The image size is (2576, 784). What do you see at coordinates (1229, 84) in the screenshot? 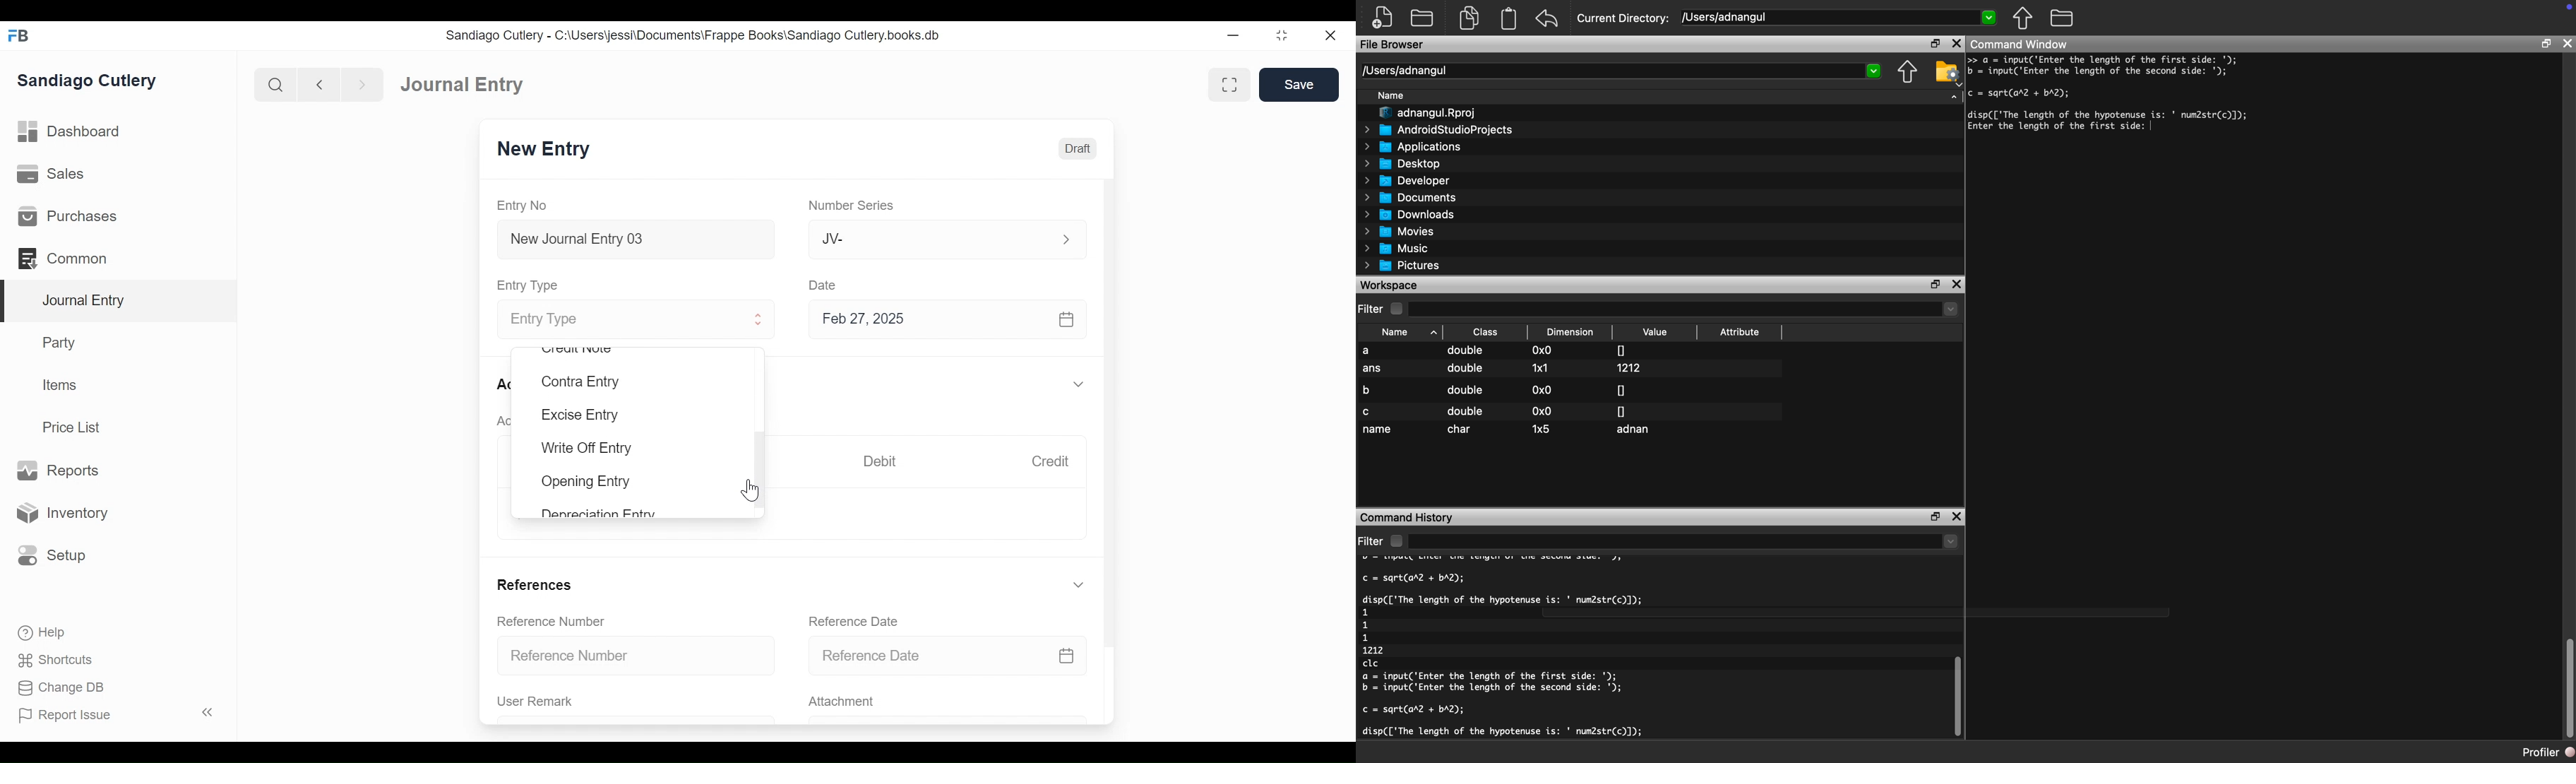
I see `Toggle between form and full width` at bounding box center [1229, 84].